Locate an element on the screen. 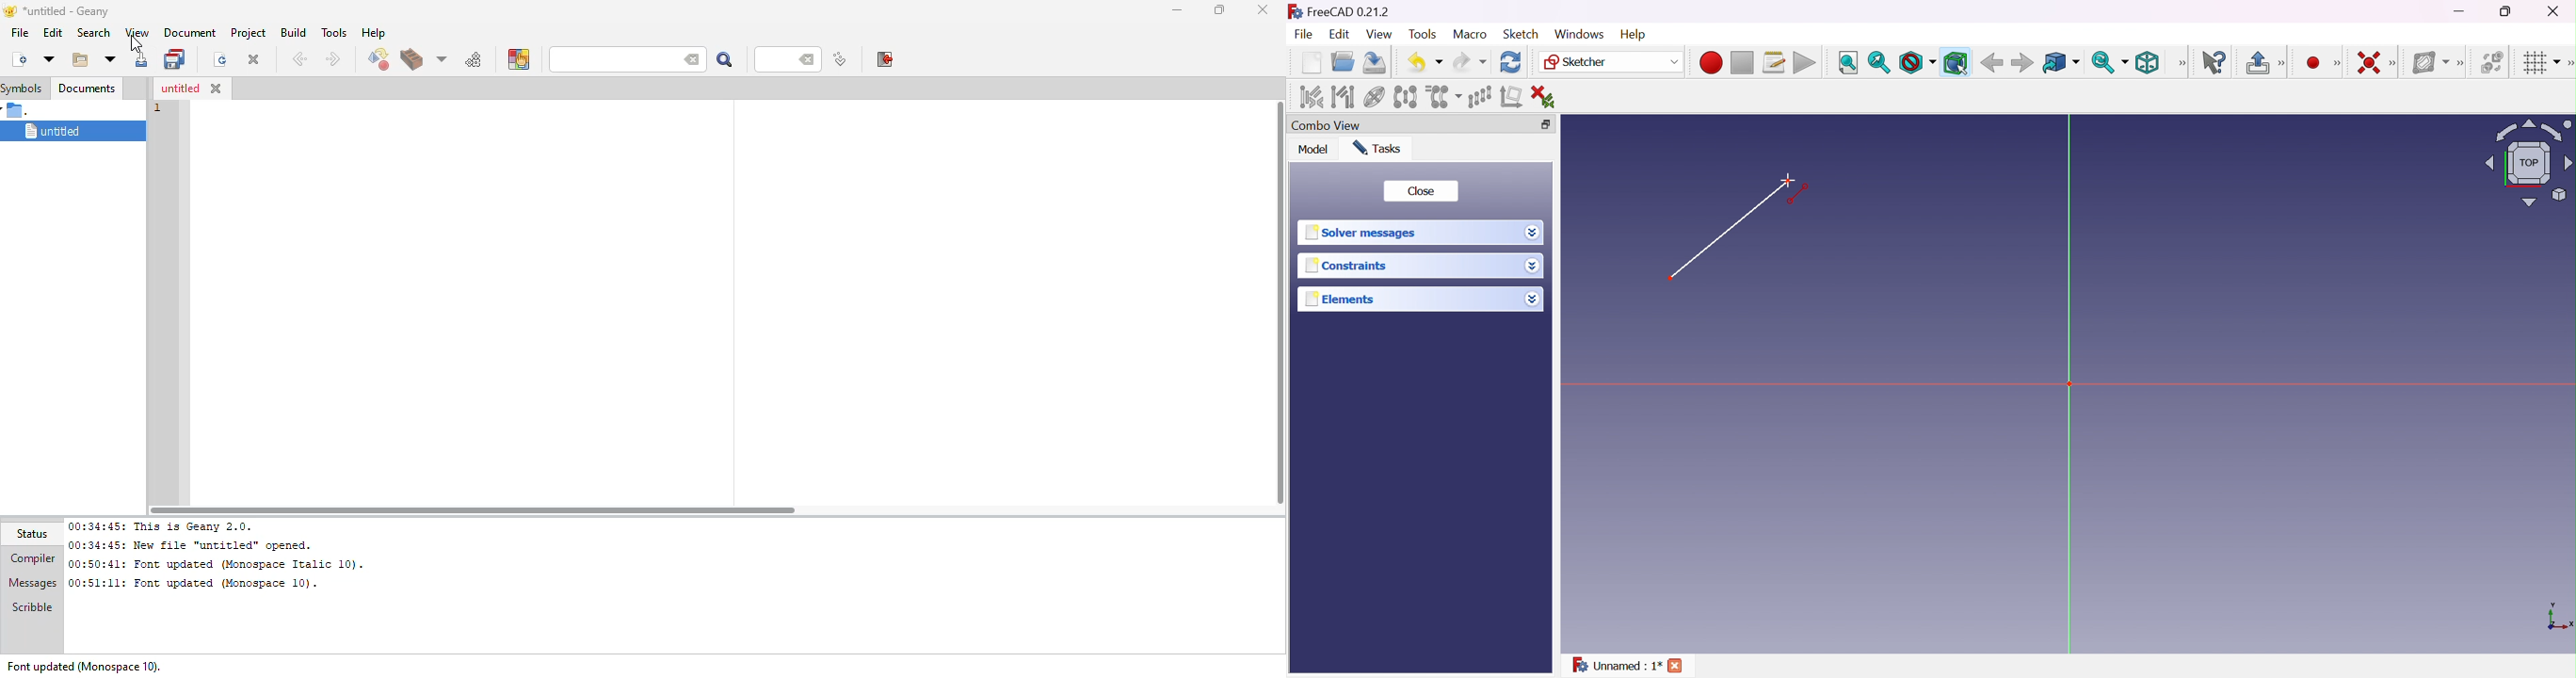 This screenshot has width=2576, height=700. Restore down is located at coordinates (2507, 12).